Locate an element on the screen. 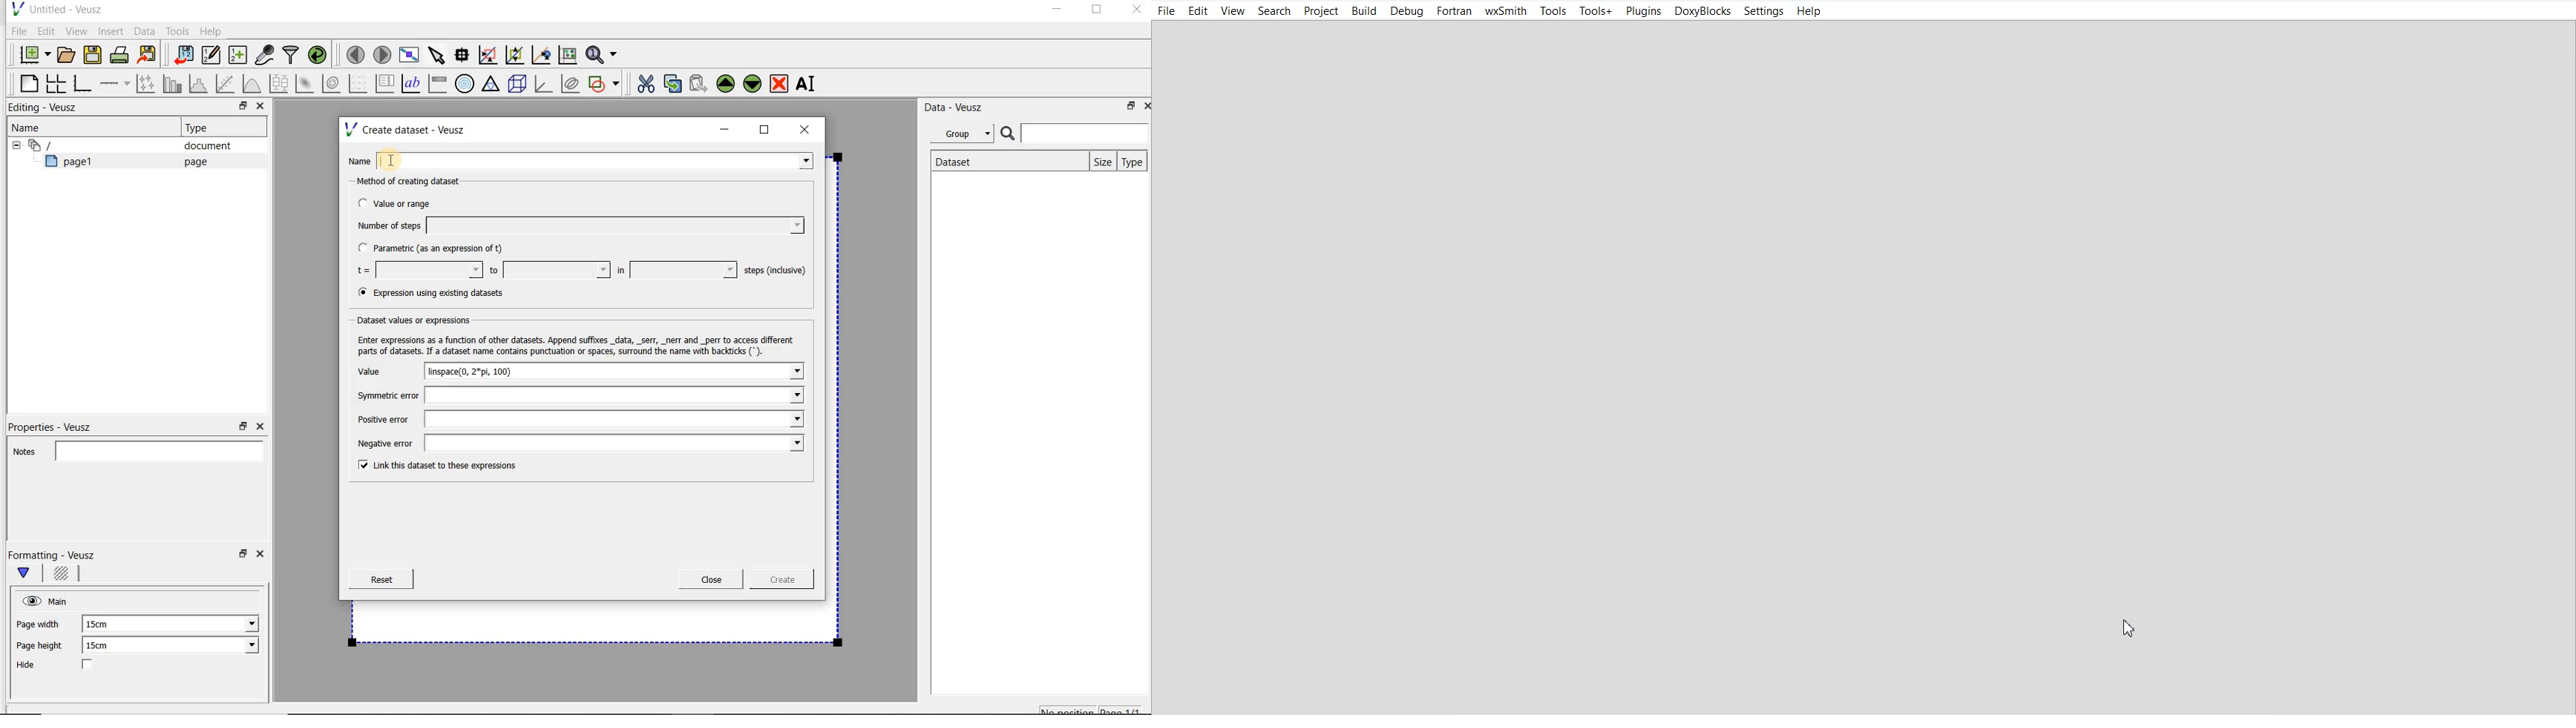 The image size is (2576, 728). Symmetric error is located at coordinates (576, 395).